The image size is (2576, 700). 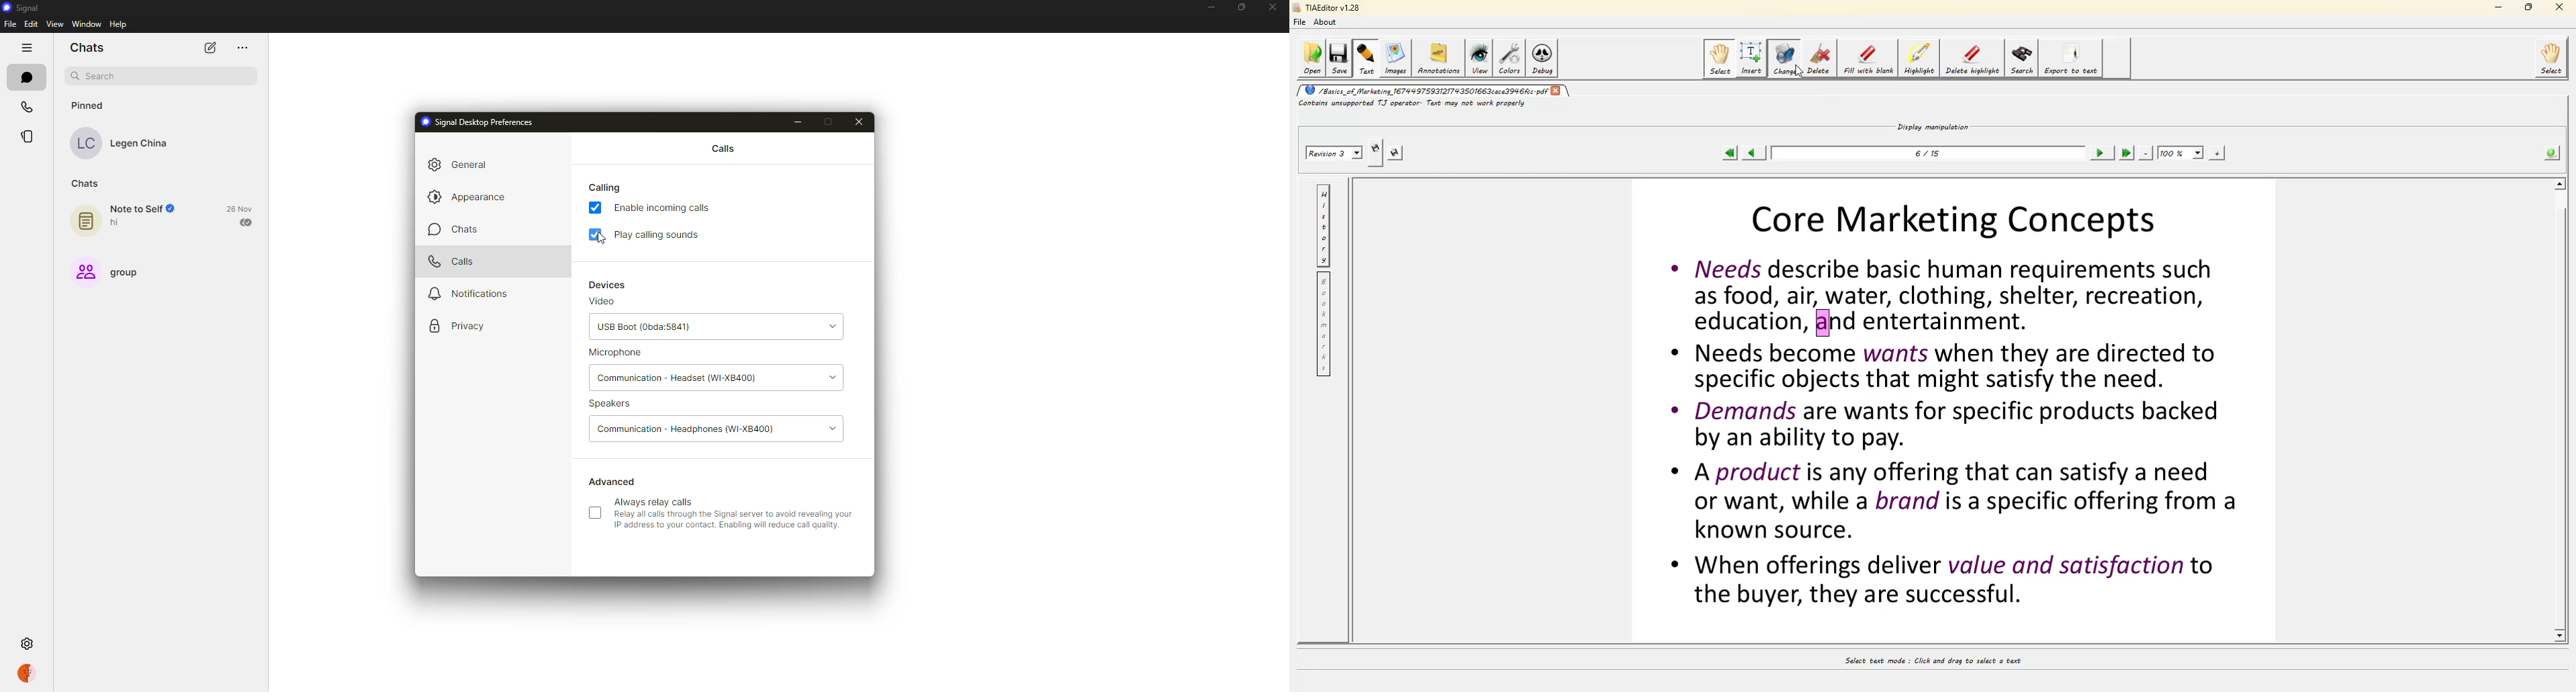 I want to click on enabled, so click(x=596, y=208).